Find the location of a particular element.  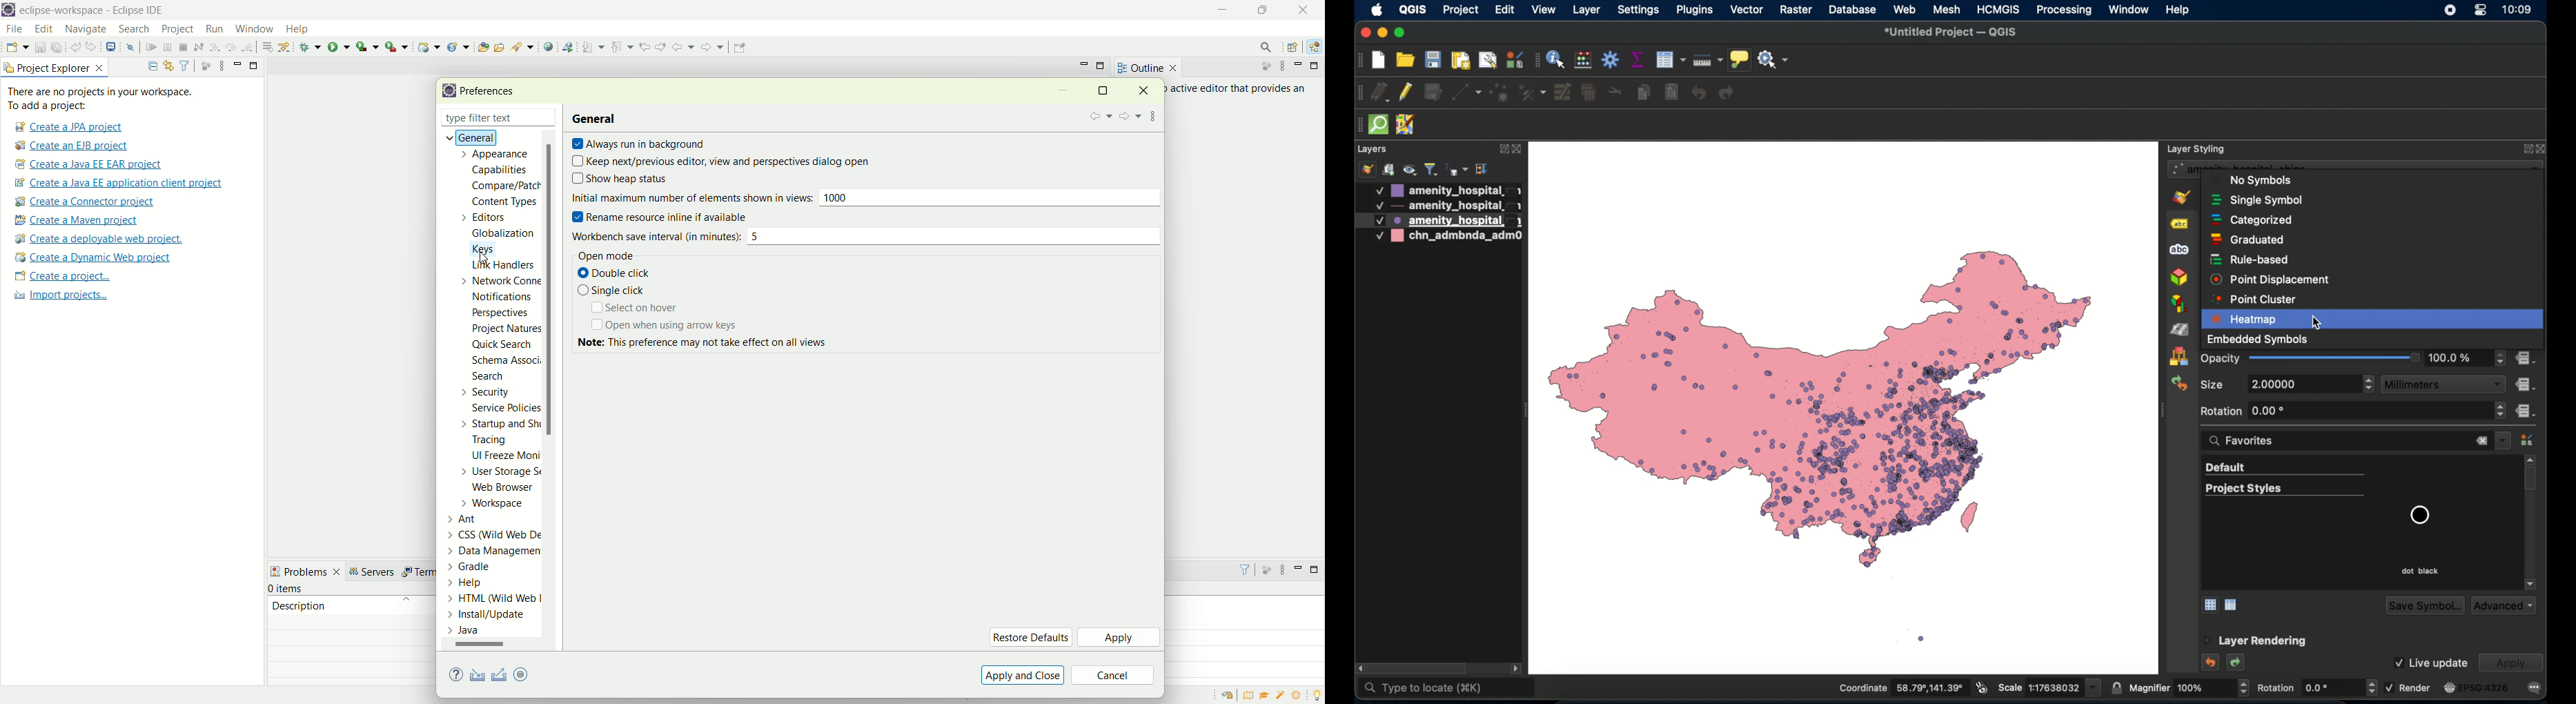

categorized is located at coordinates (2253, 220).